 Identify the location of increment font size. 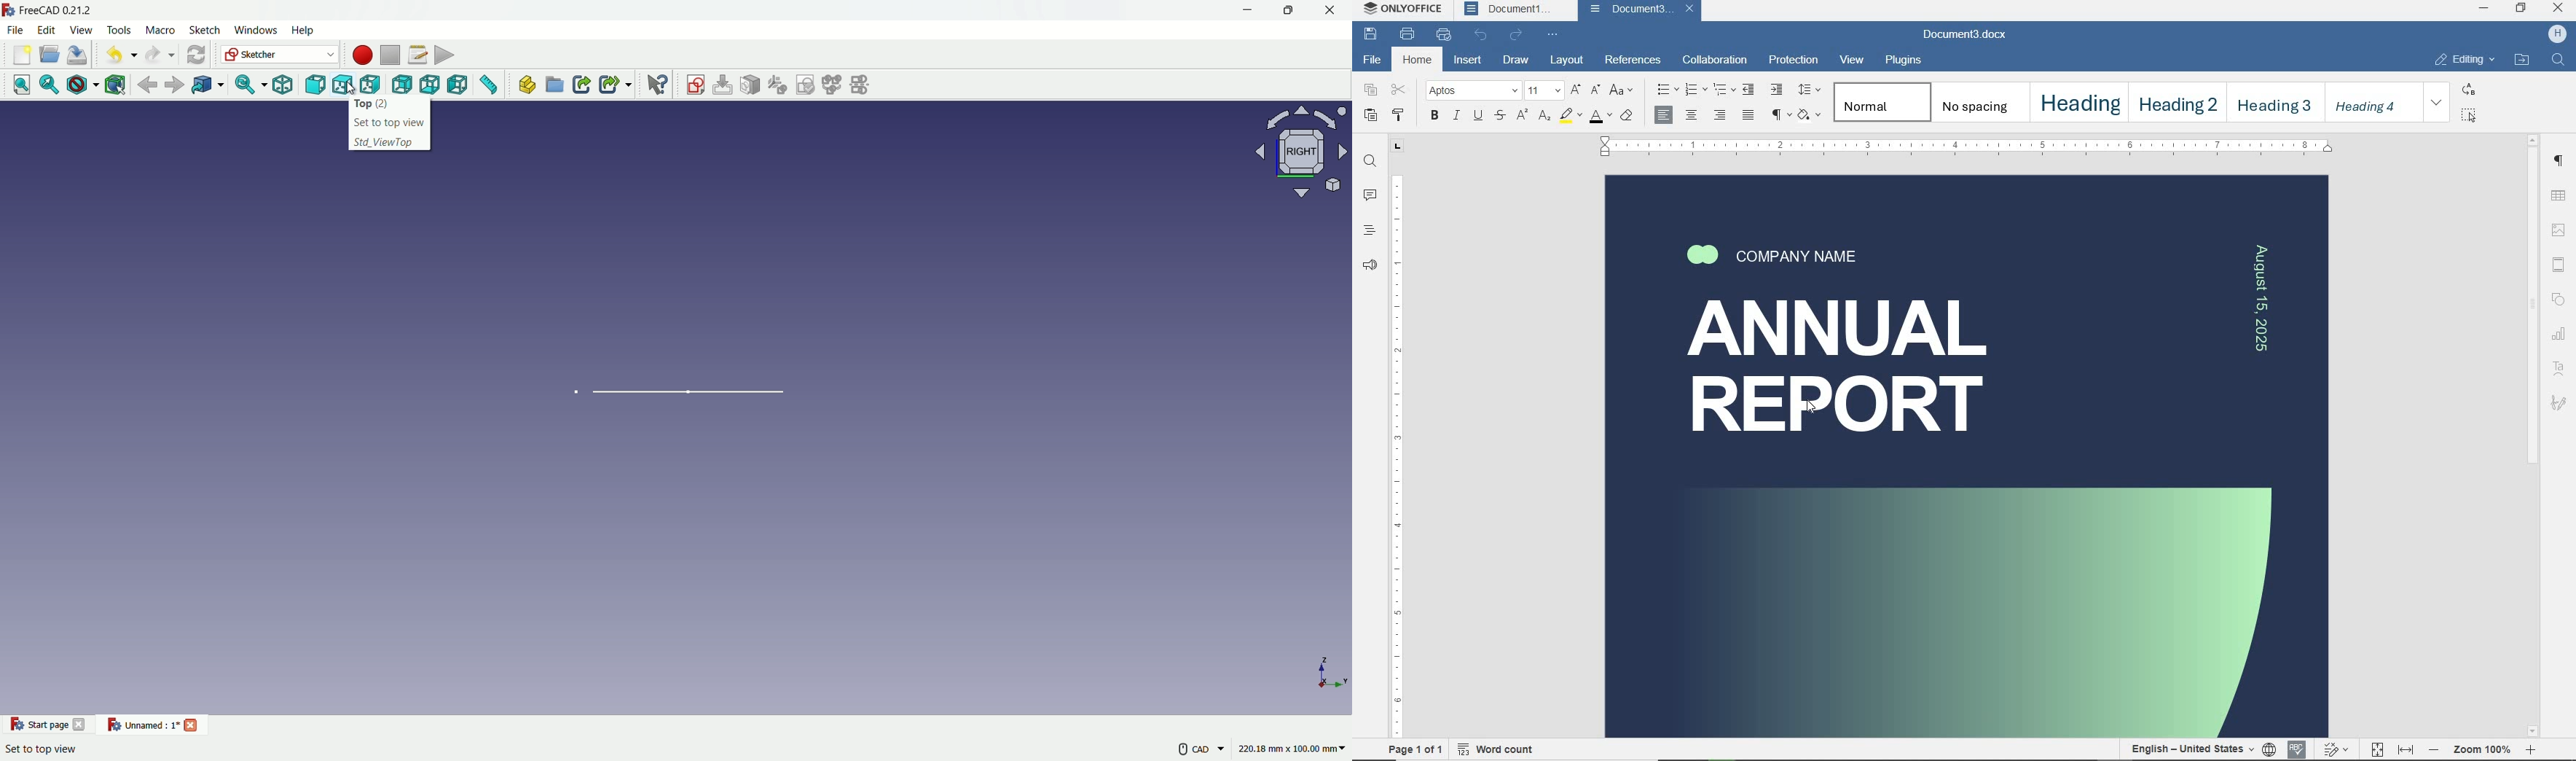
(1576, 92).